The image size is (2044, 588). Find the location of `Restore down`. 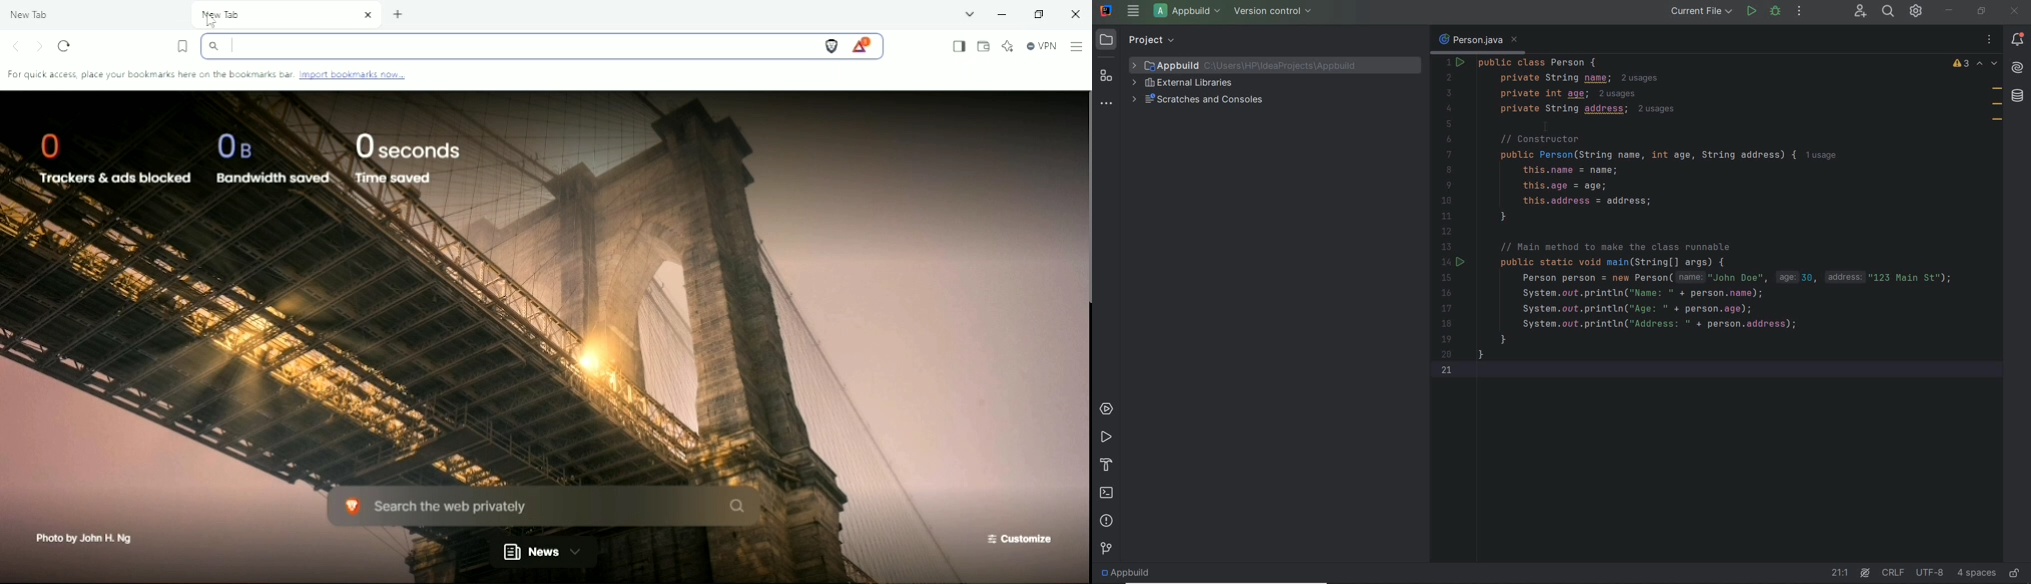

Restore down is located at coordinates (1038, 14).